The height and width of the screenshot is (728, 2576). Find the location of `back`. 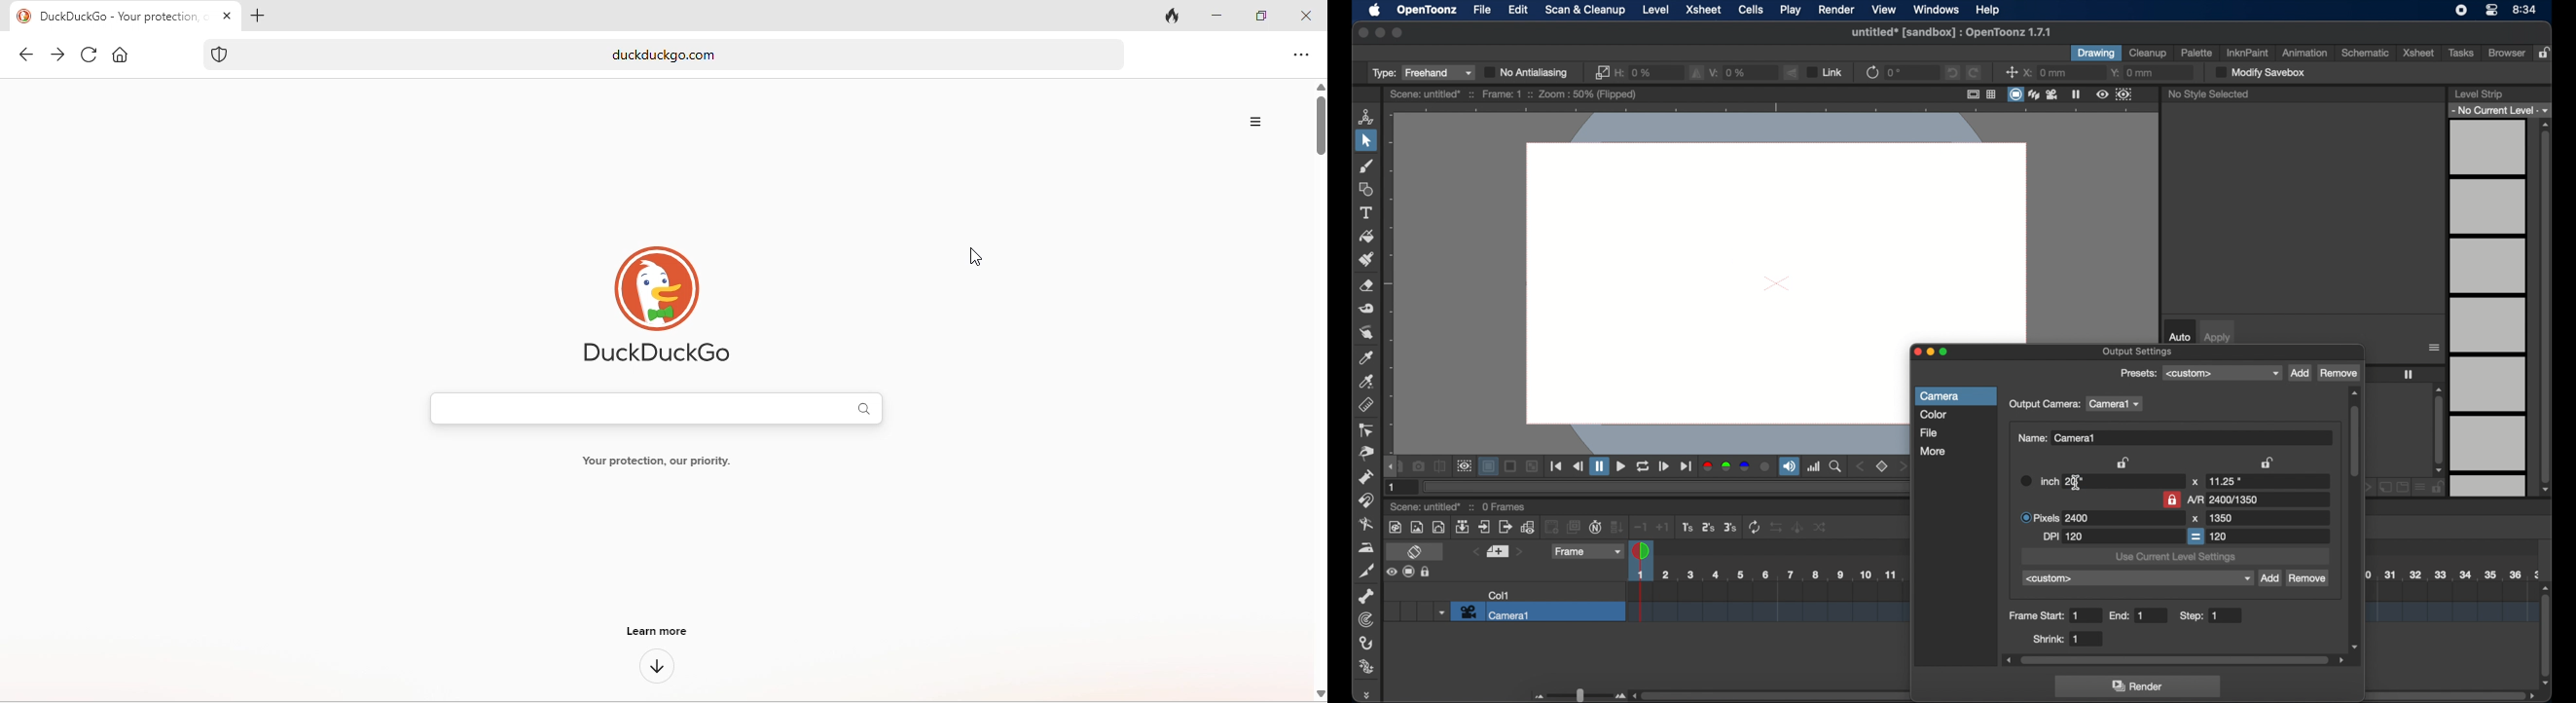

back is located at coordinates (20, 56).